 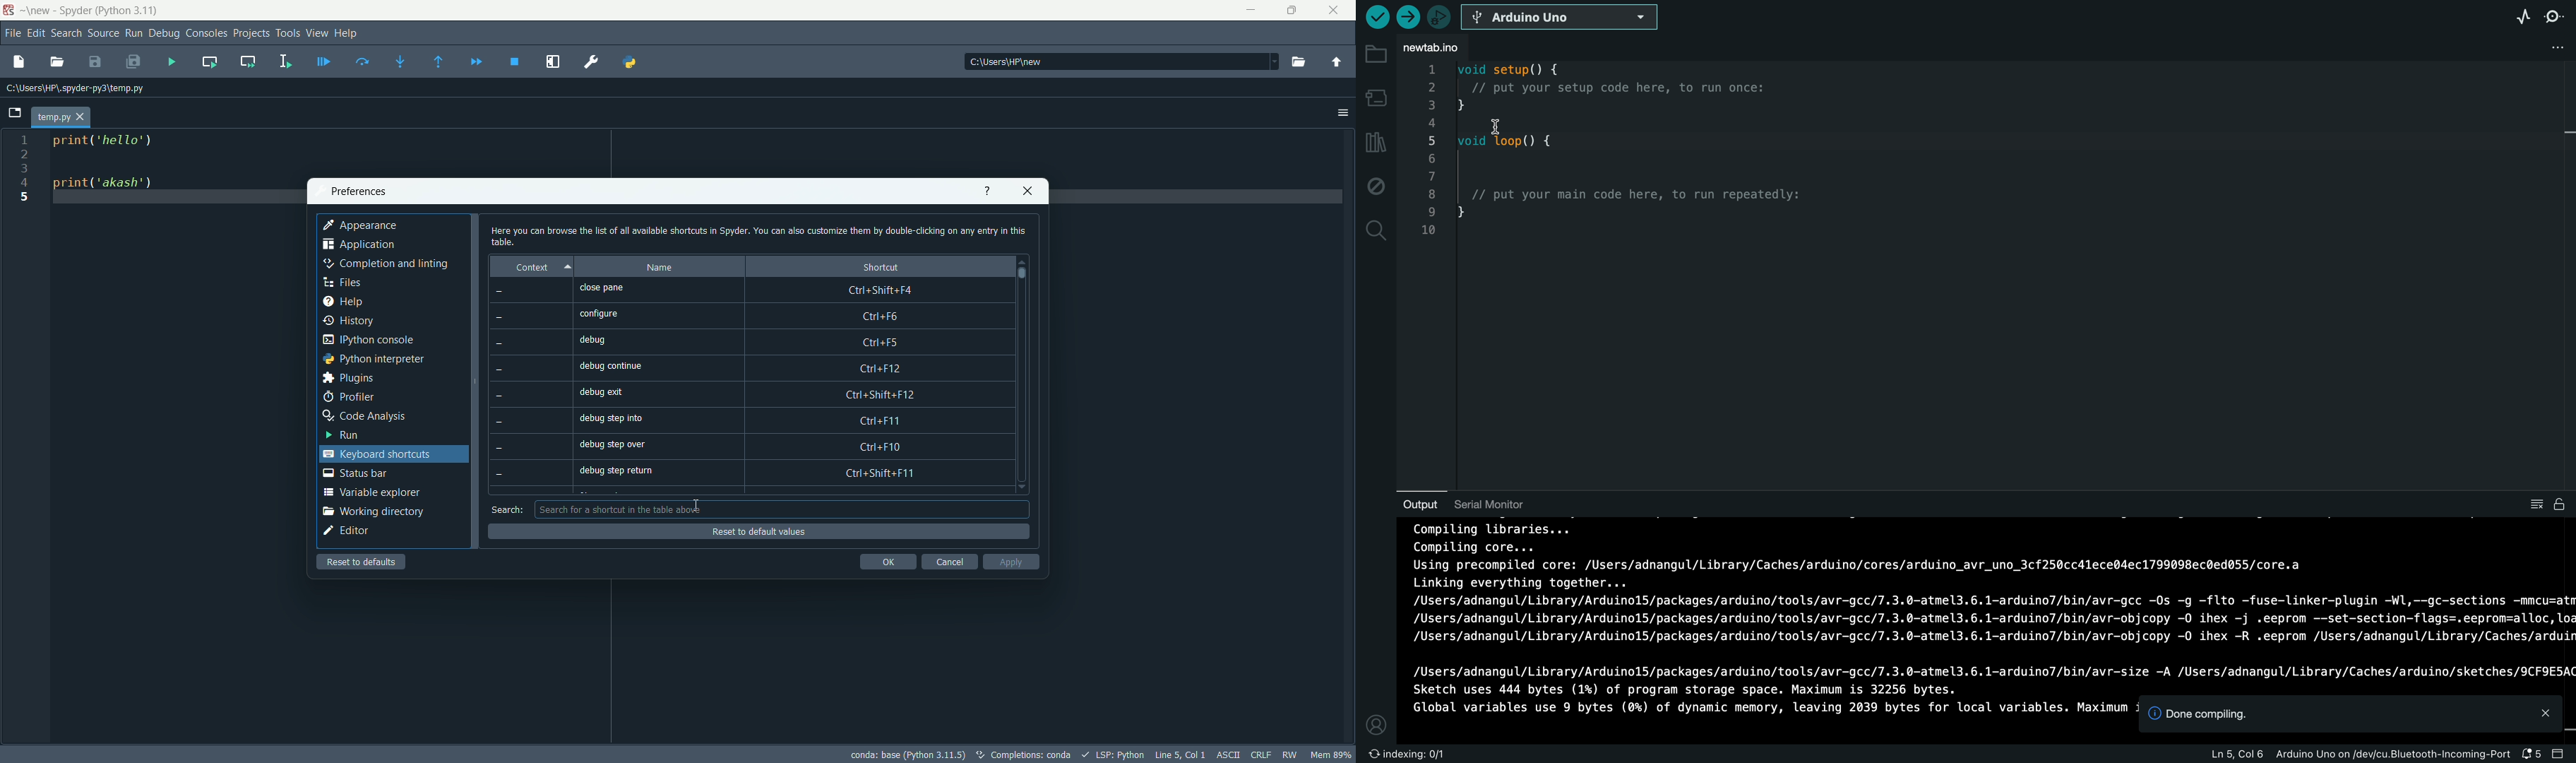 What do you see at coordinates (18, 61) in the screenshot?
I see `new file` at bounding box center [18, 61].